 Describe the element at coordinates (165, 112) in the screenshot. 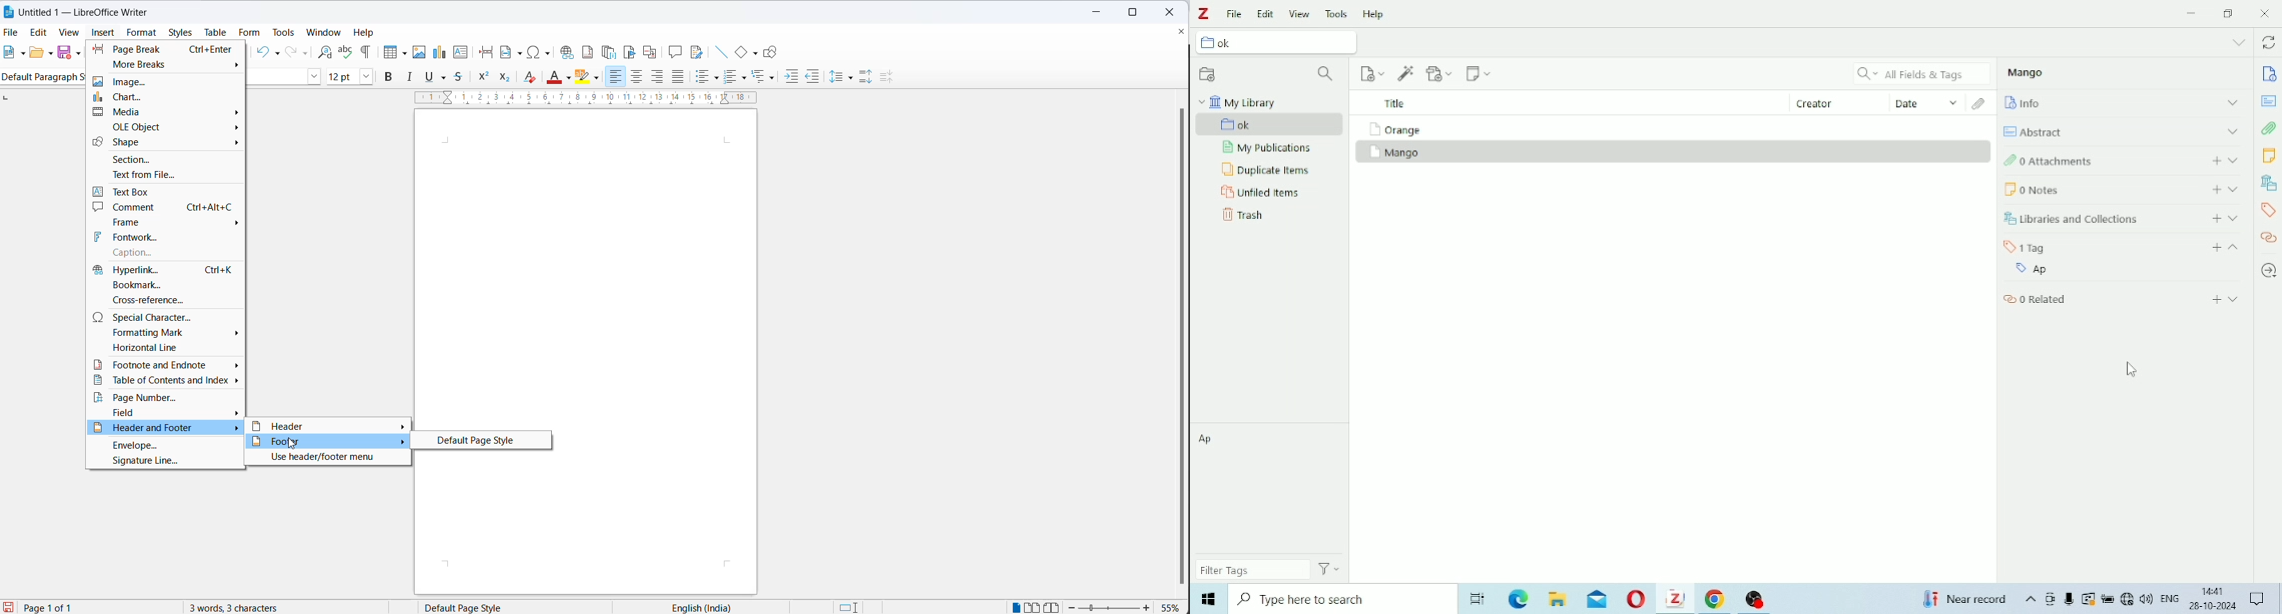

I see `media` at that location.